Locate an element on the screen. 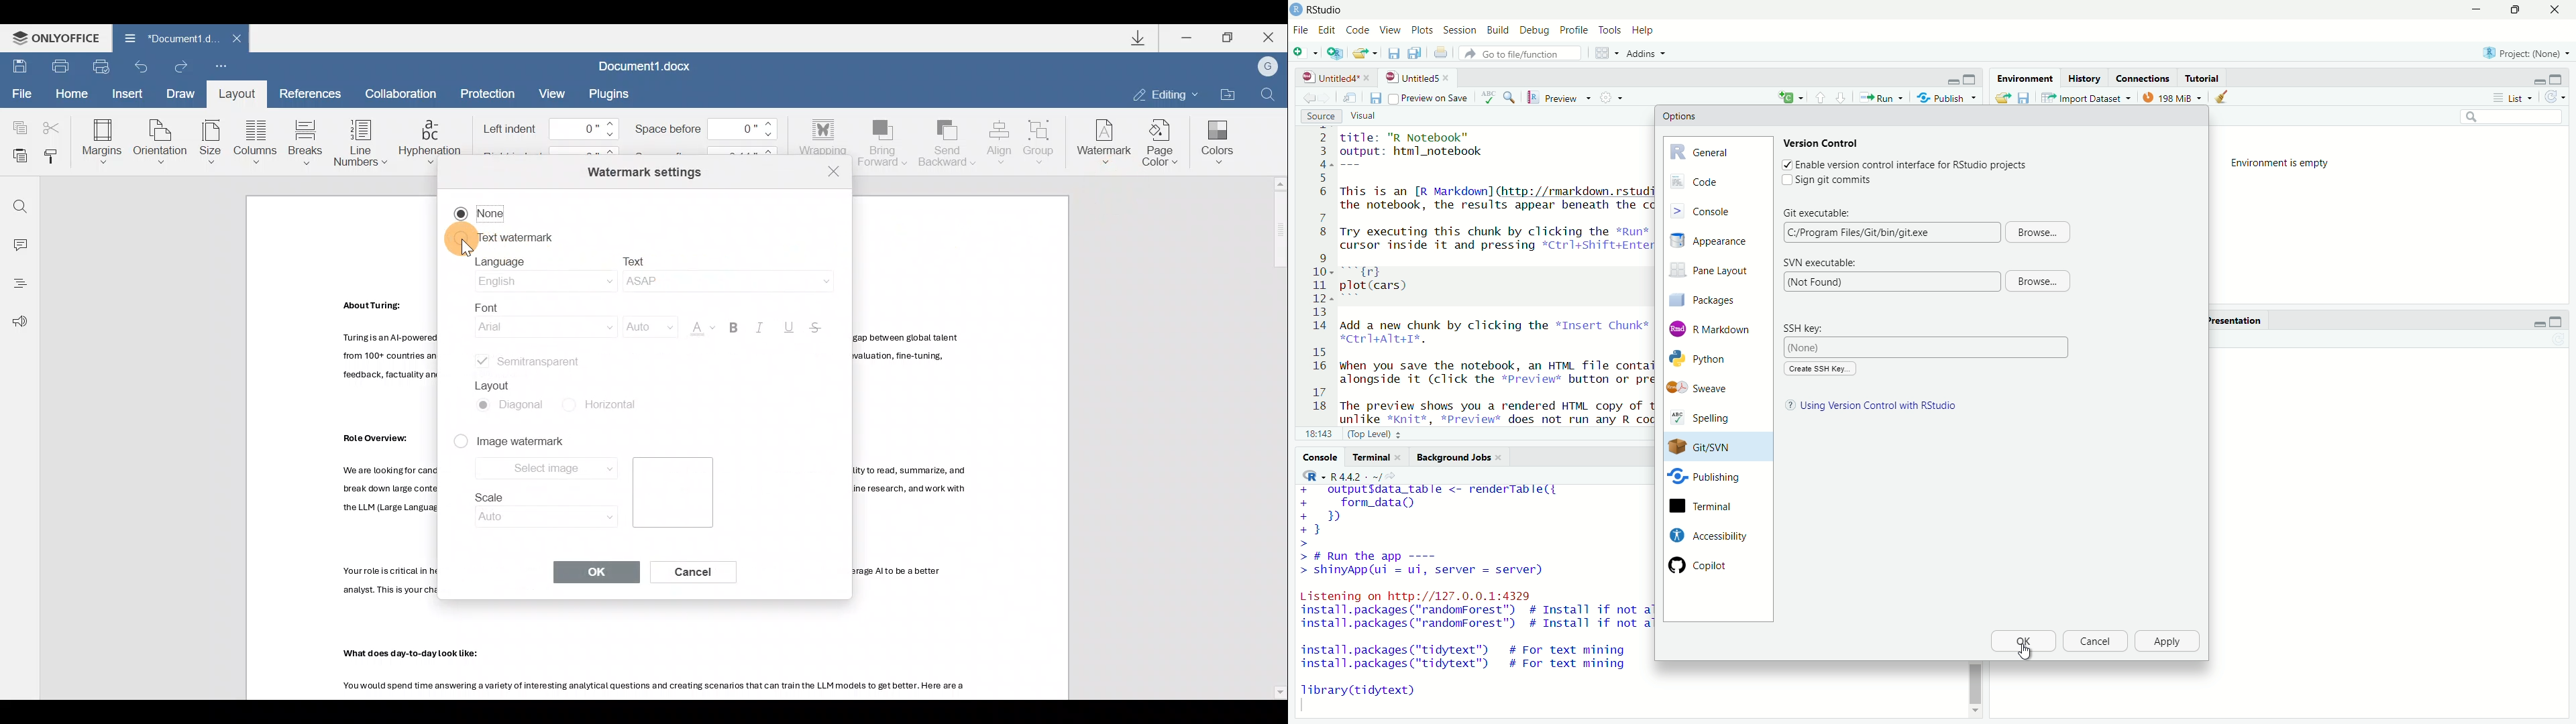 This screenshot has height=728, width=2576. View is located at coordinates (552, 92).